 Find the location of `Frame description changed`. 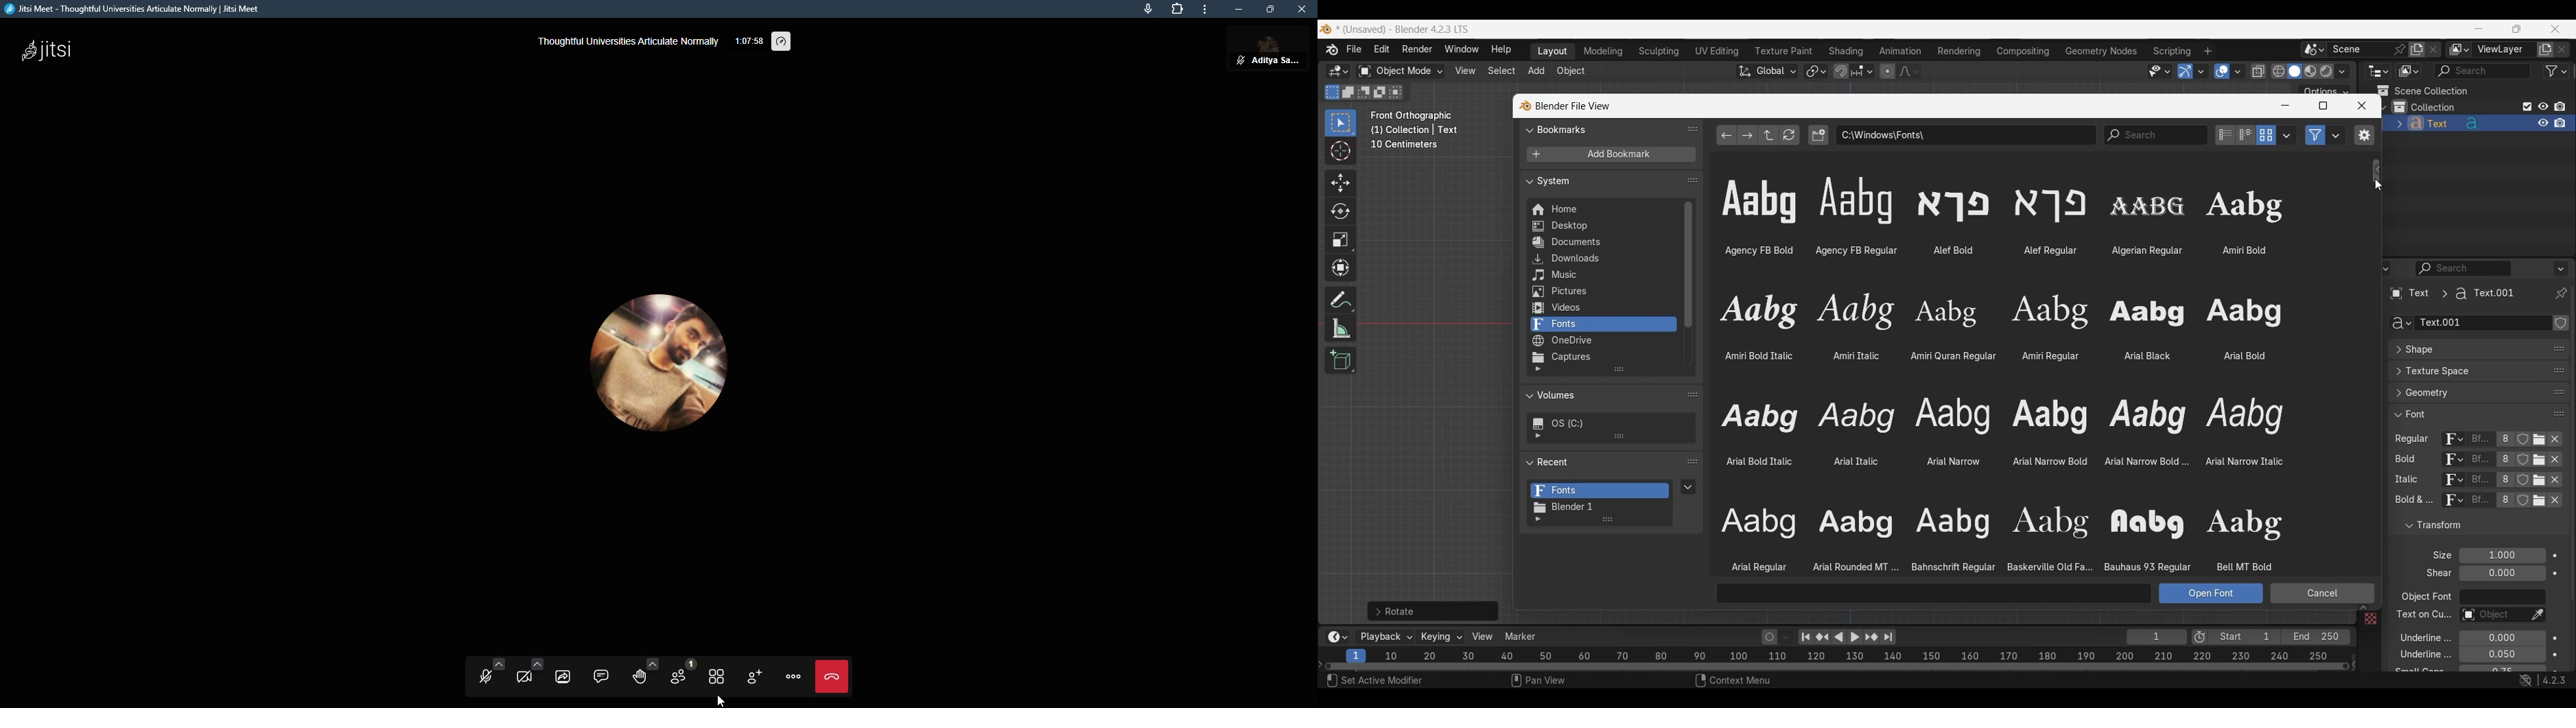

Frame description changed is located at coordinates (1415, 130).